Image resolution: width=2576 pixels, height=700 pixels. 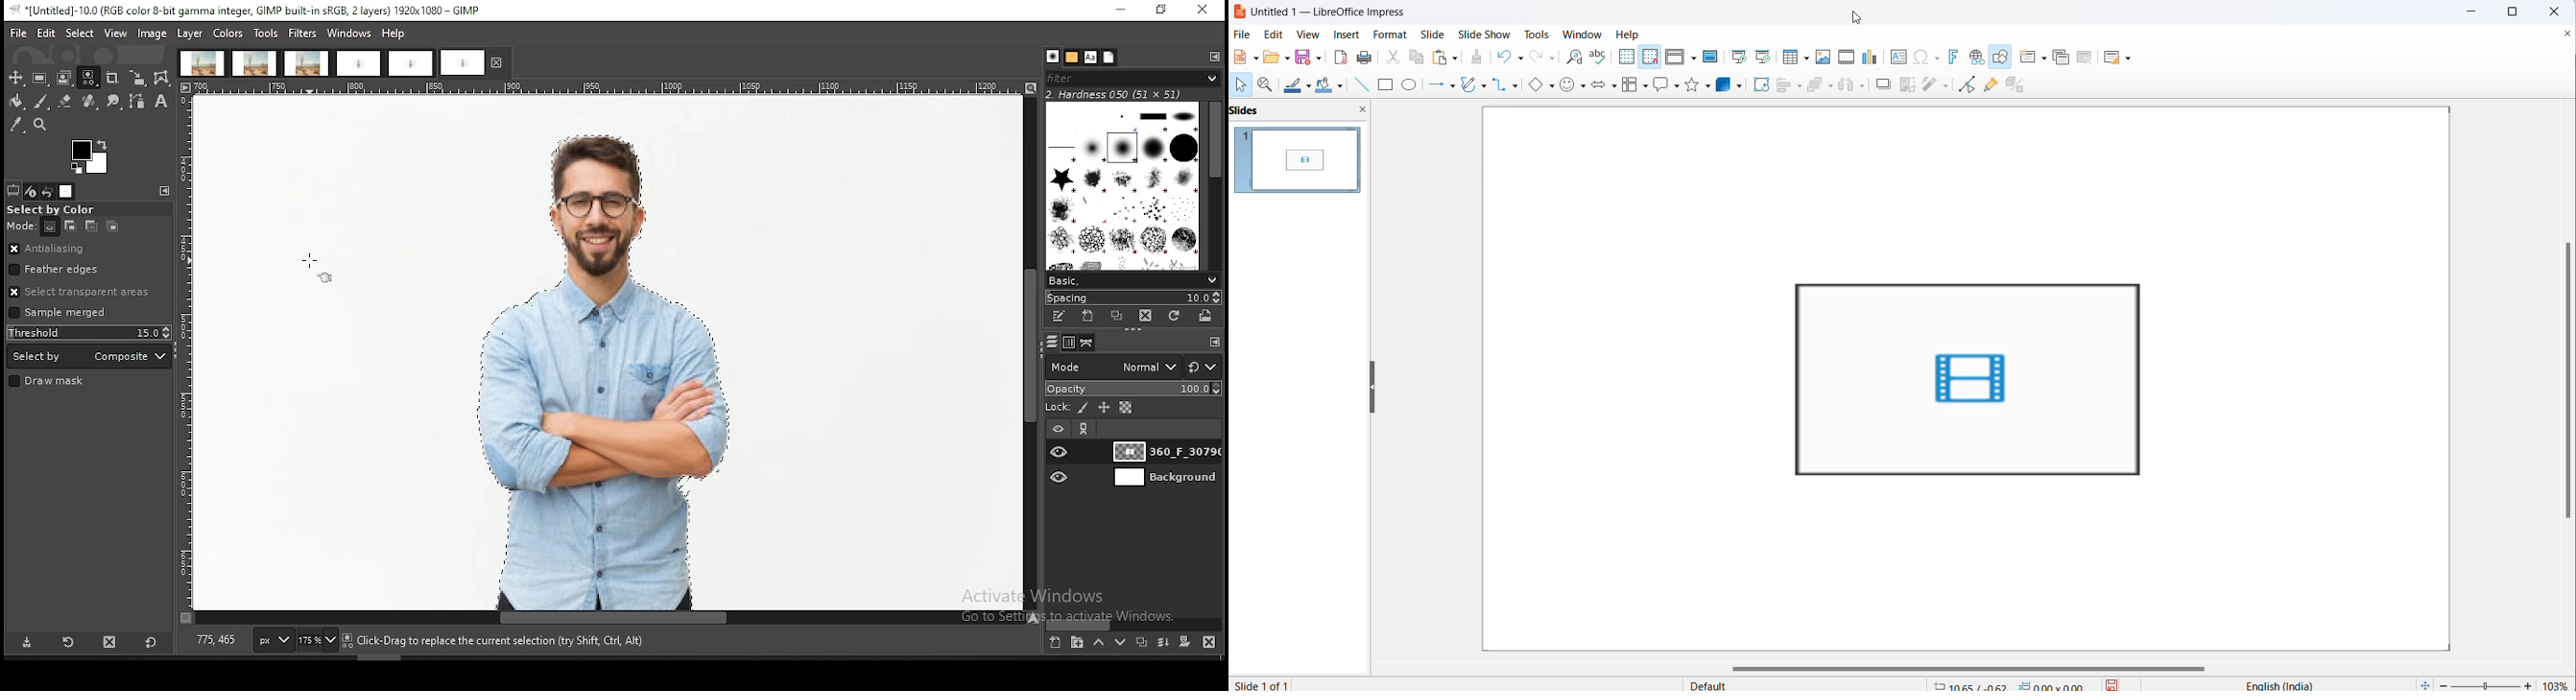 I want to click on 3d object options, so click(x=1741, y=86).